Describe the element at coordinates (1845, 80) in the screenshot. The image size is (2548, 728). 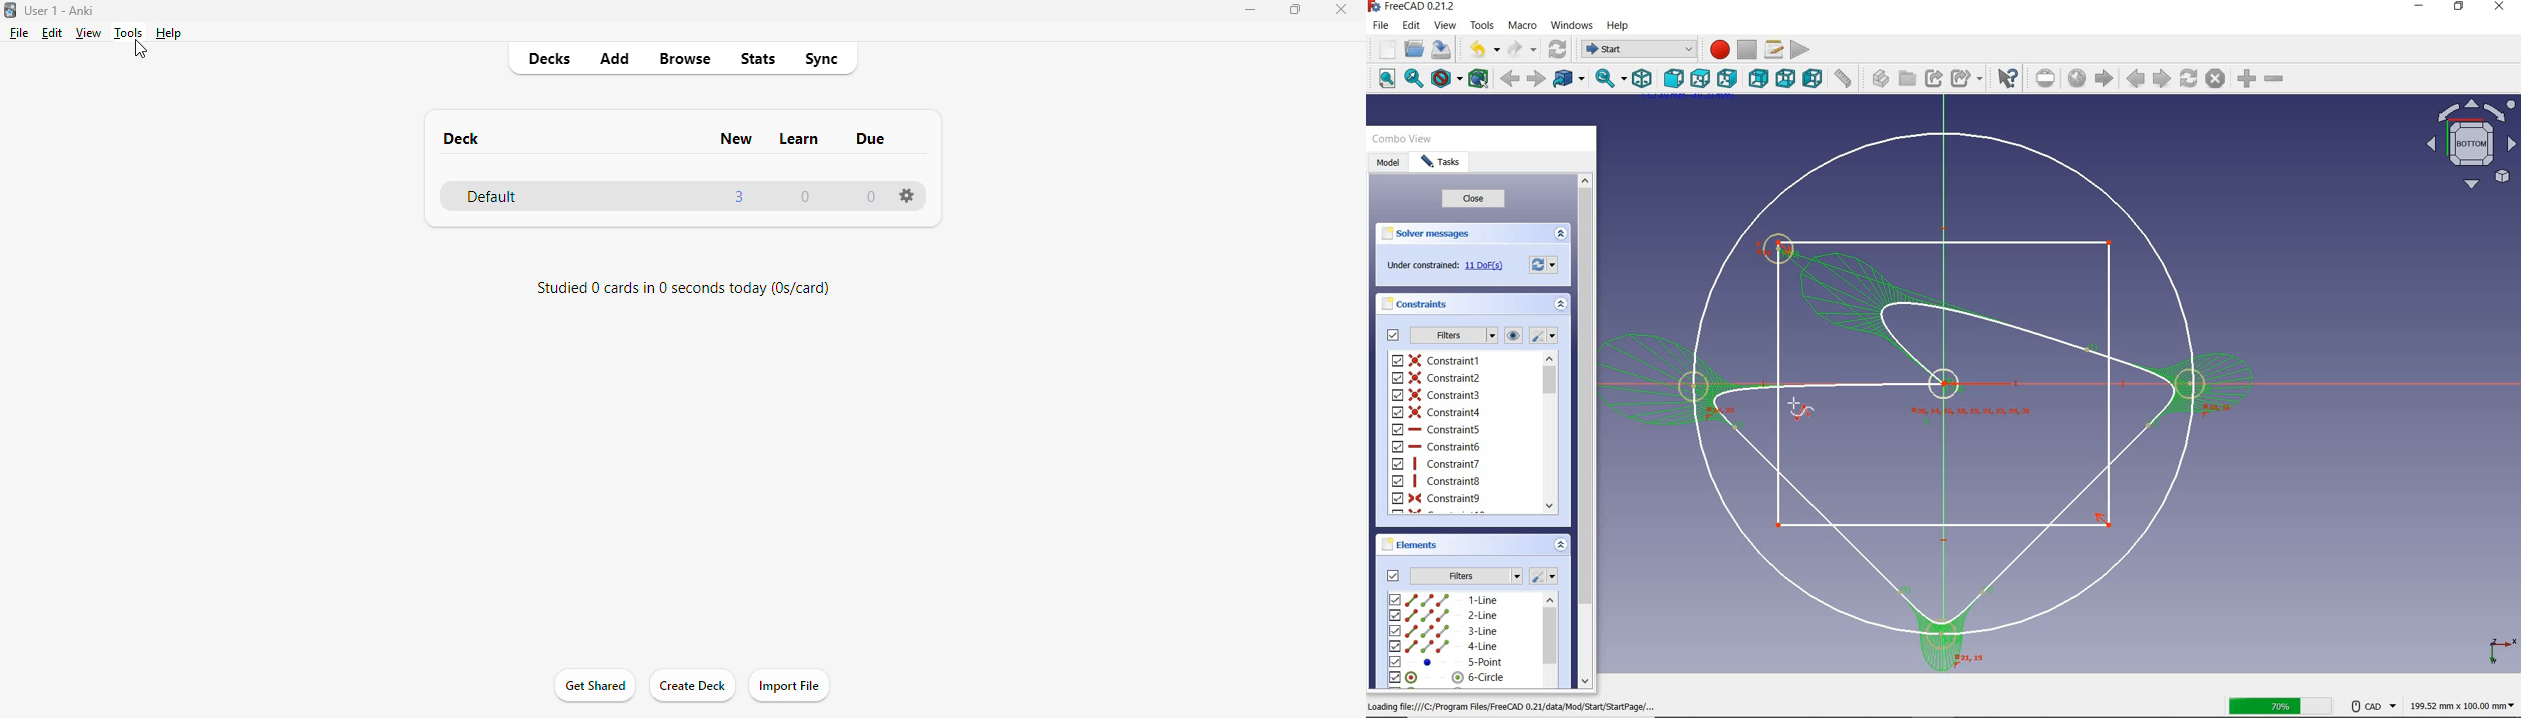
I see `measure distance` at that location.